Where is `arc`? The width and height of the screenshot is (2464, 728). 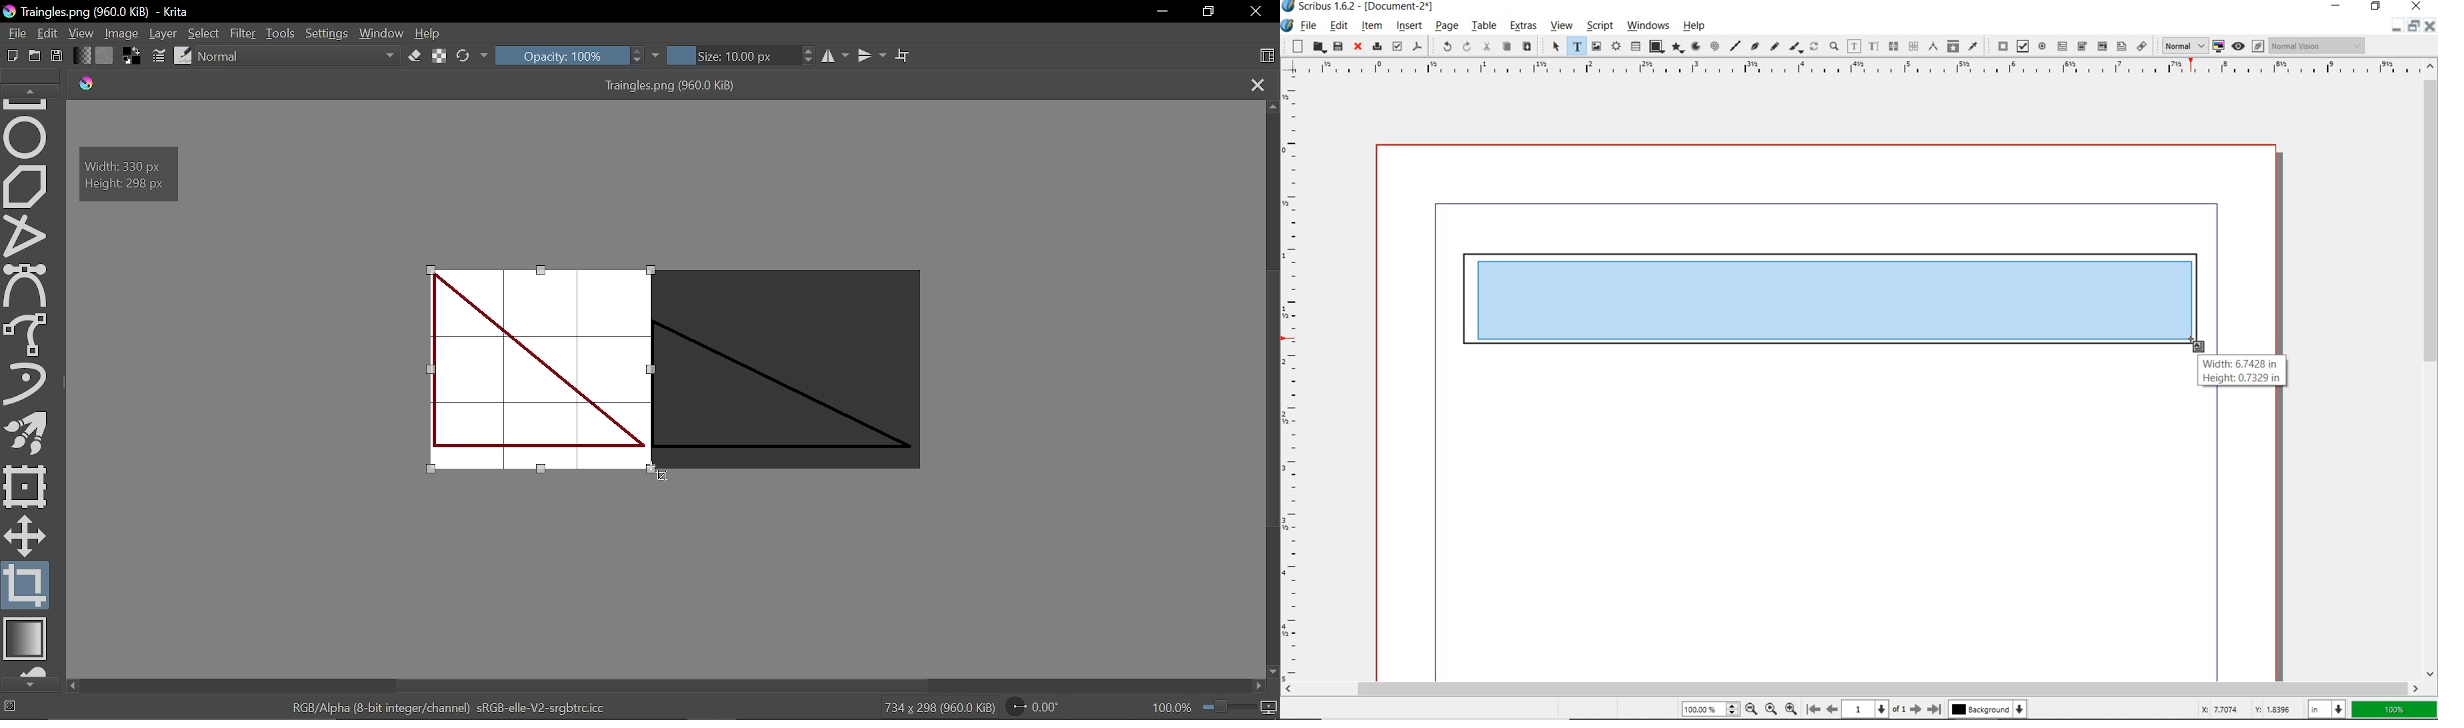 arc is located at coordinates (1695, 46).